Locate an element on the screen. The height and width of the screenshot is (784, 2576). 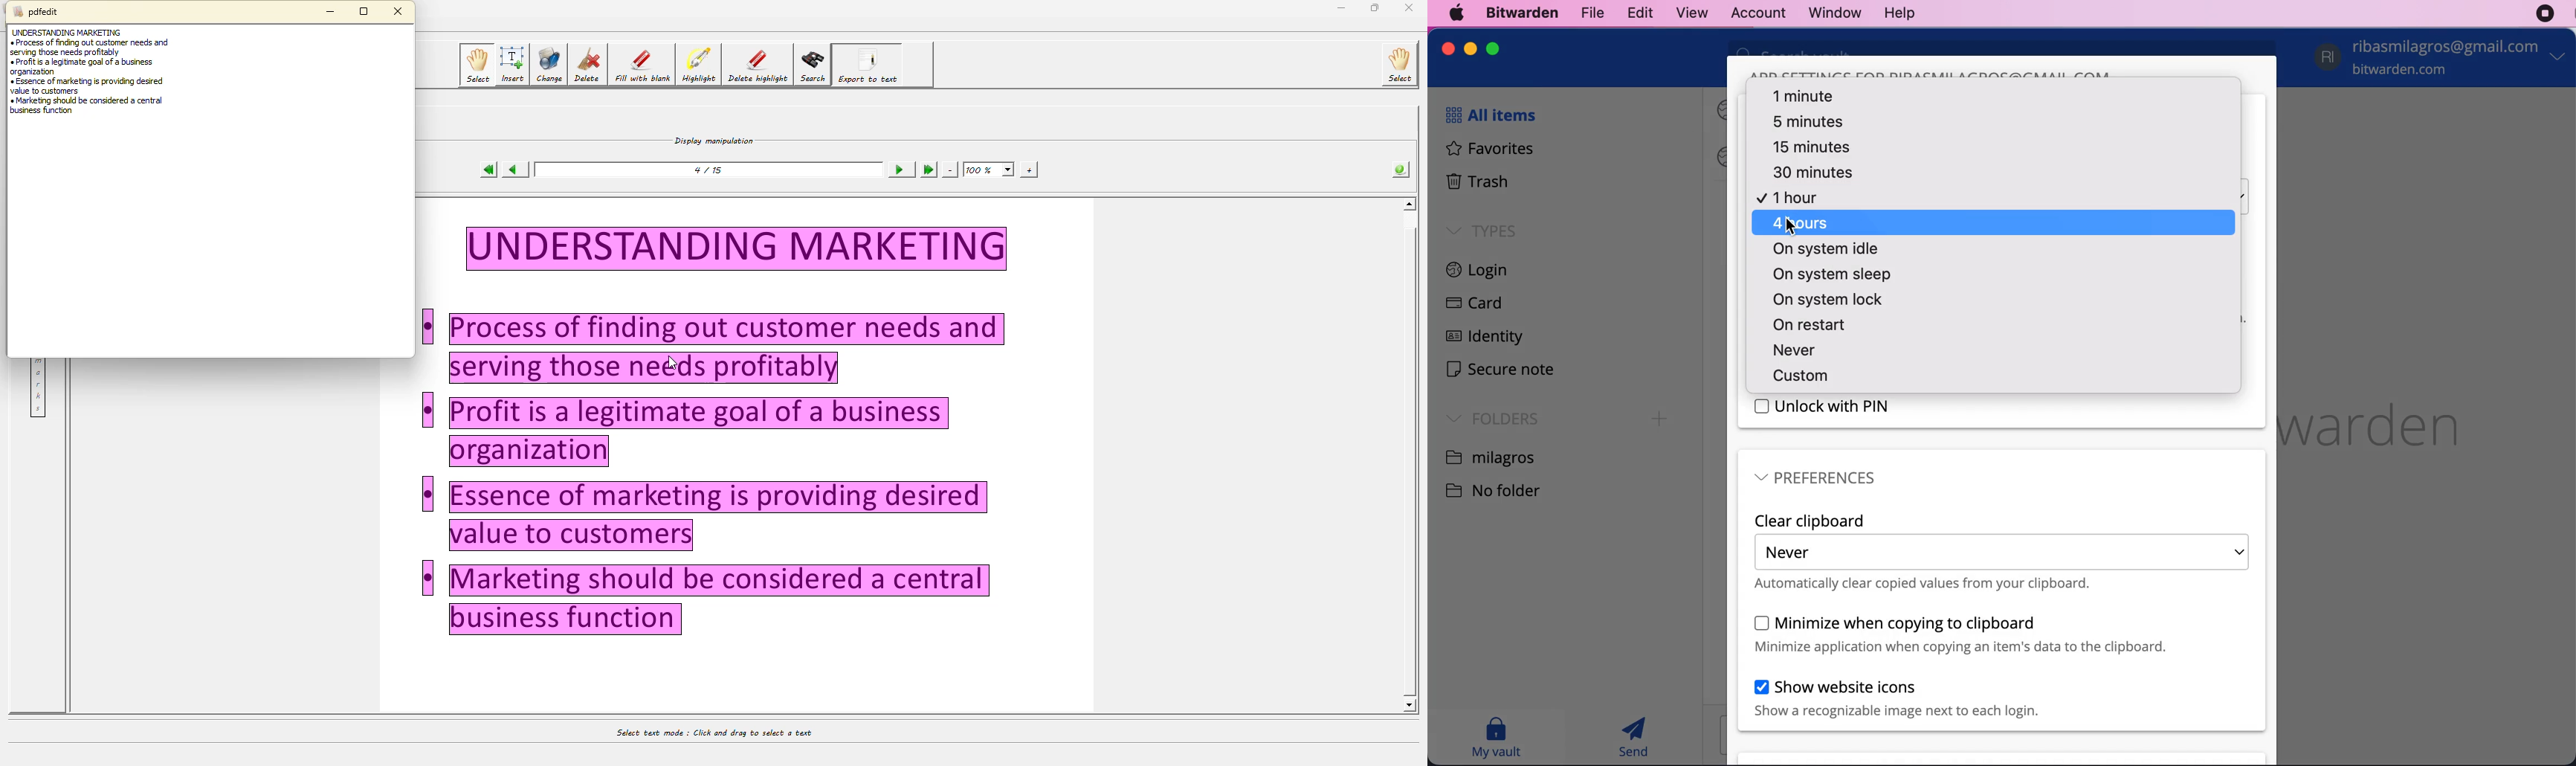
edit is located at coordinates (1636, 12).